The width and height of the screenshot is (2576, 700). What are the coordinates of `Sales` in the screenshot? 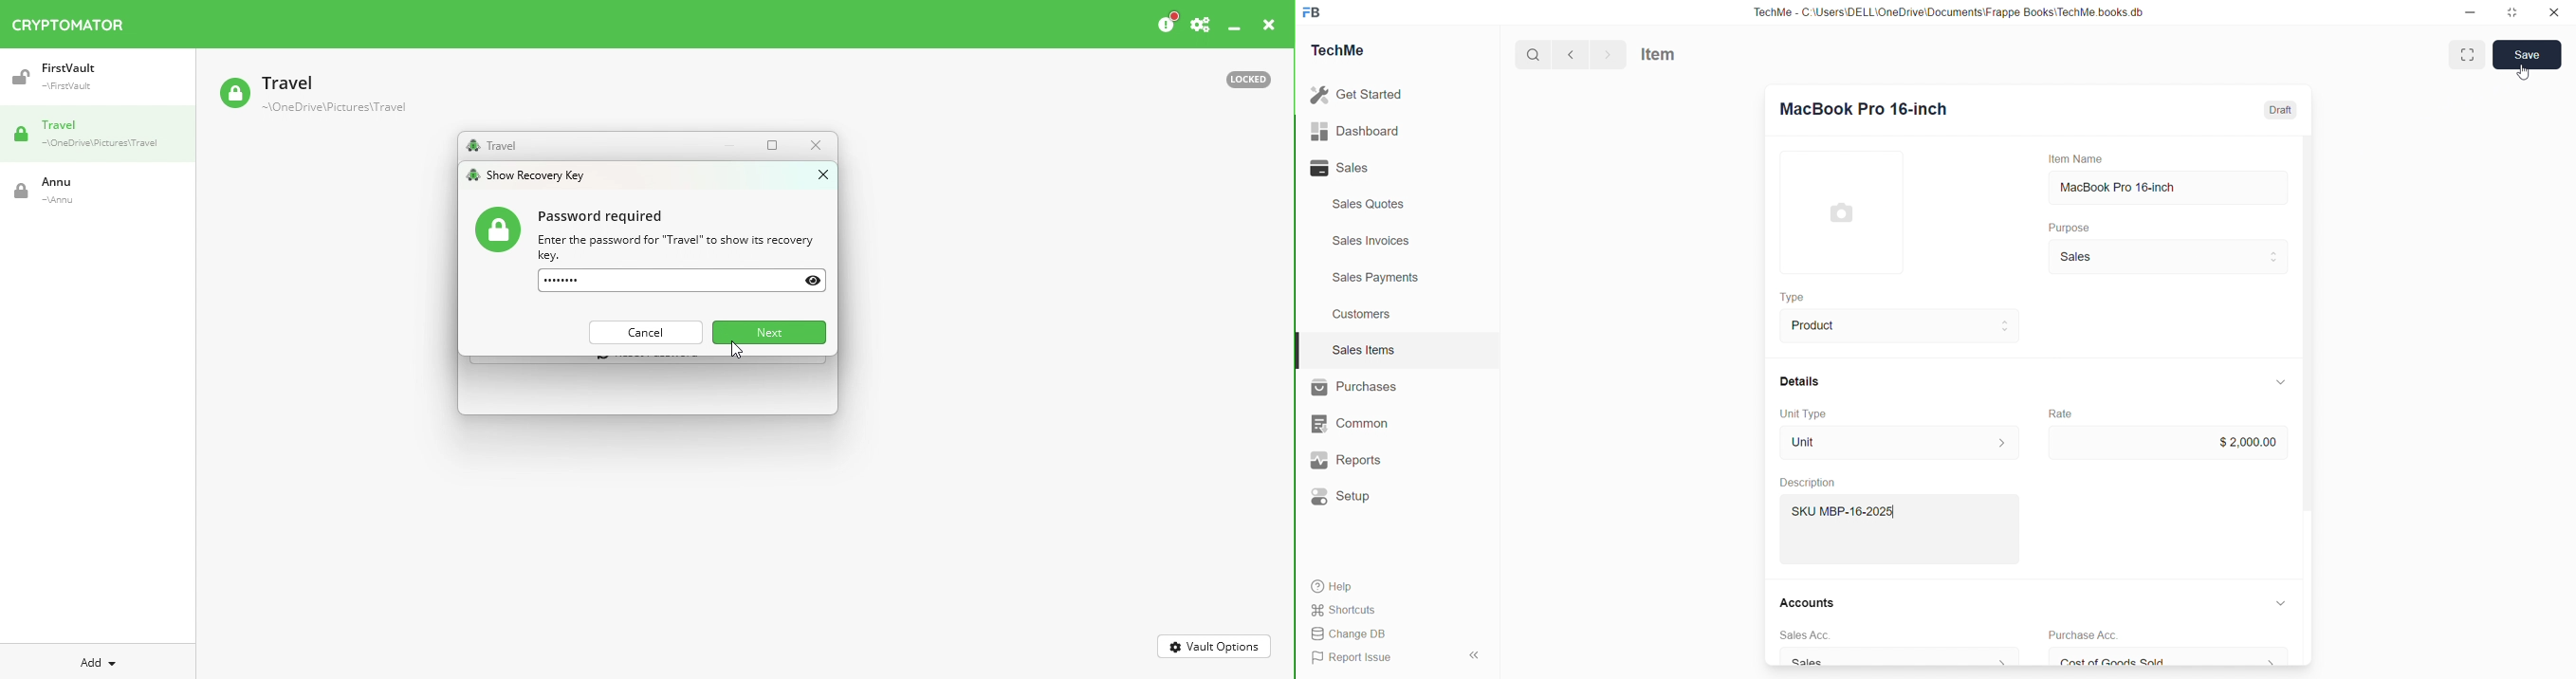 It's located at (1899, 658).